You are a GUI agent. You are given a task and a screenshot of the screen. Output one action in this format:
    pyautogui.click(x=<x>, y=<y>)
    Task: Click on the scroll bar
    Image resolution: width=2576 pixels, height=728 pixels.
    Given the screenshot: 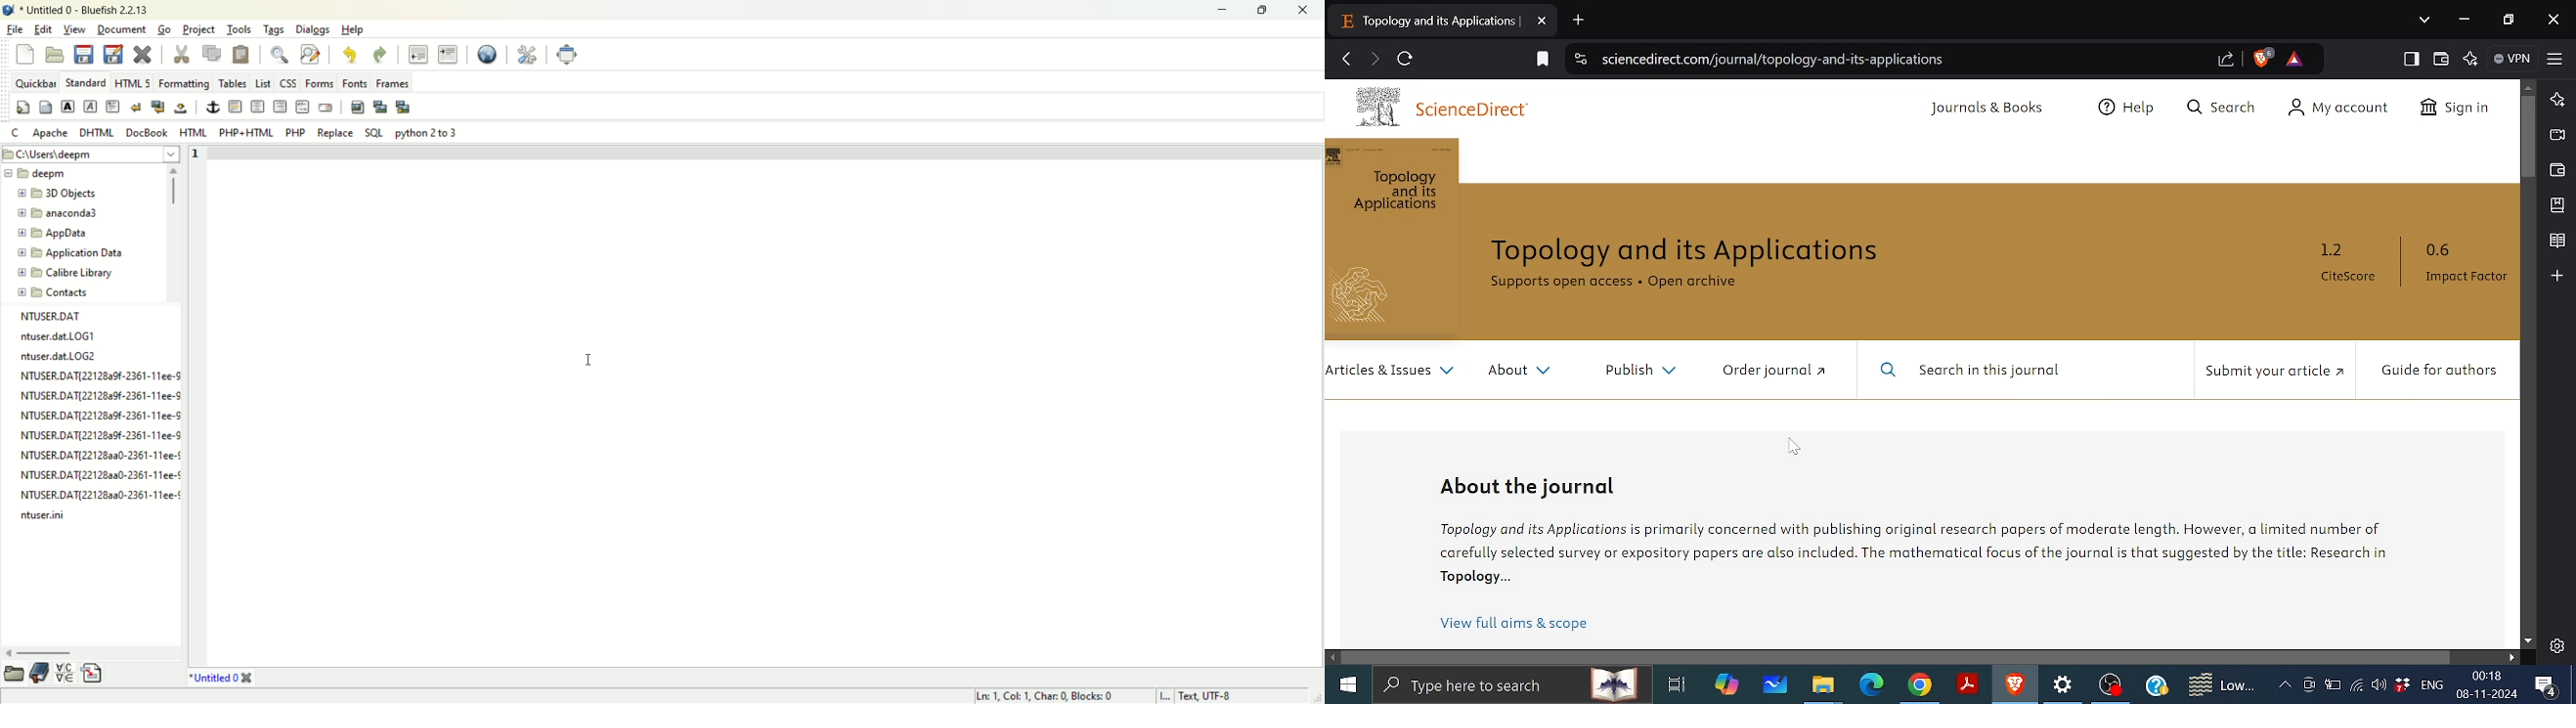 What is the action you would take?
    pyautogui.click(x=175, y=235)
    